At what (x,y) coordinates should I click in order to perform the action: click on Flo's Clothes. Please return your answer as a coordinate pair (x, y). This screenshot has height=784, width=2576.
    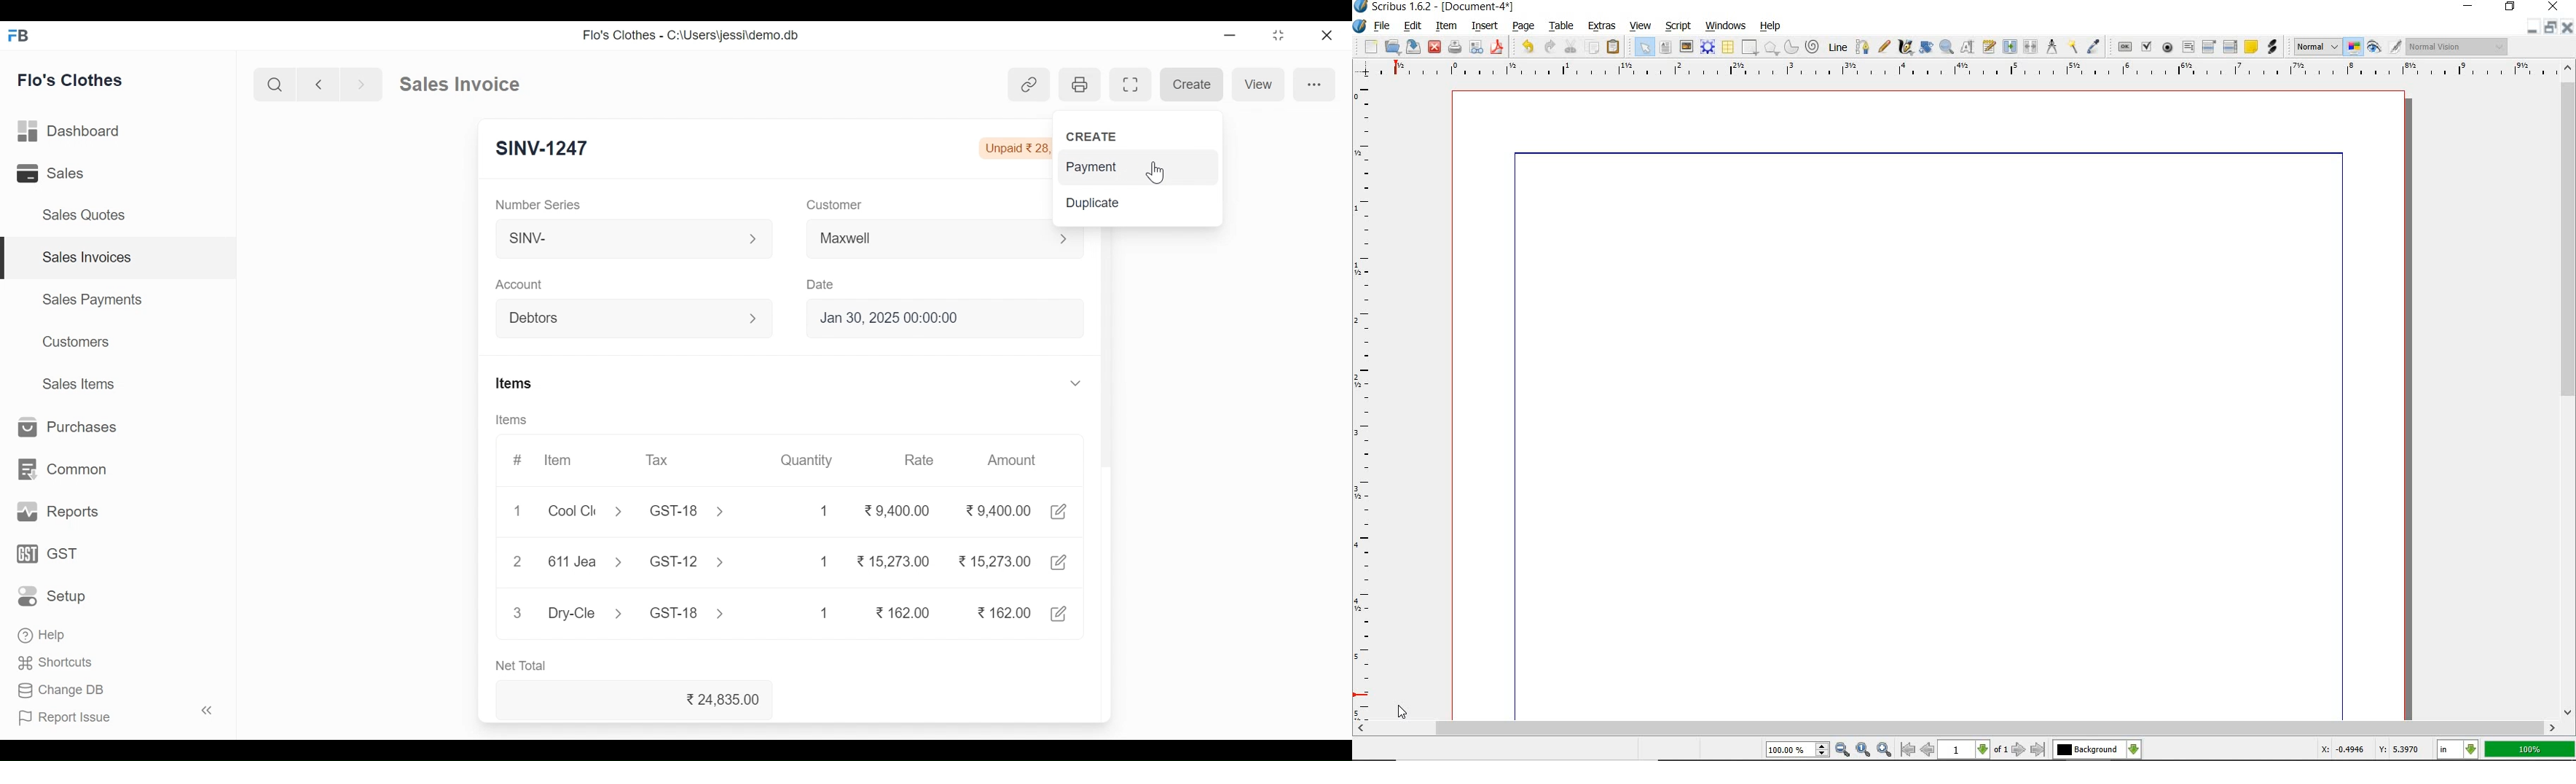
    Looking at the image, I should click on (72, 80).